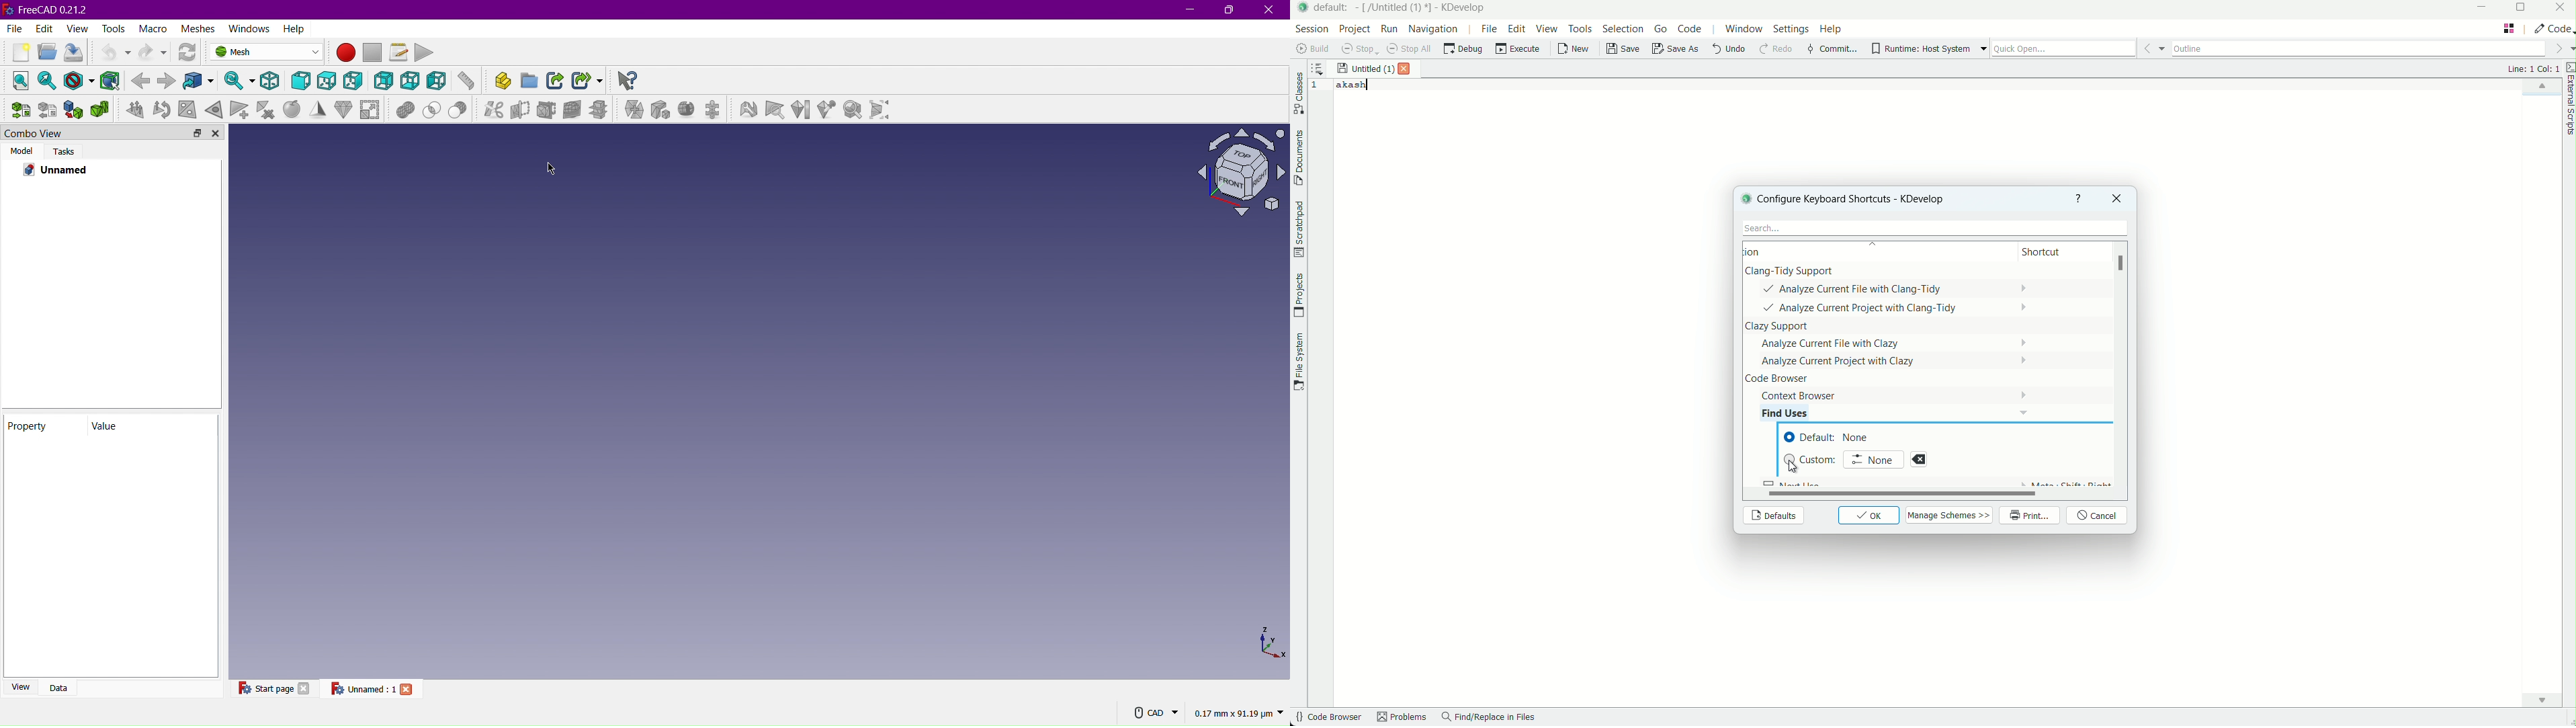 This screenshot has height=728, width=2576. What do you see at coordinates (149, 427) in the screenshot?
I see `Value` at bounding box center [149, 427].